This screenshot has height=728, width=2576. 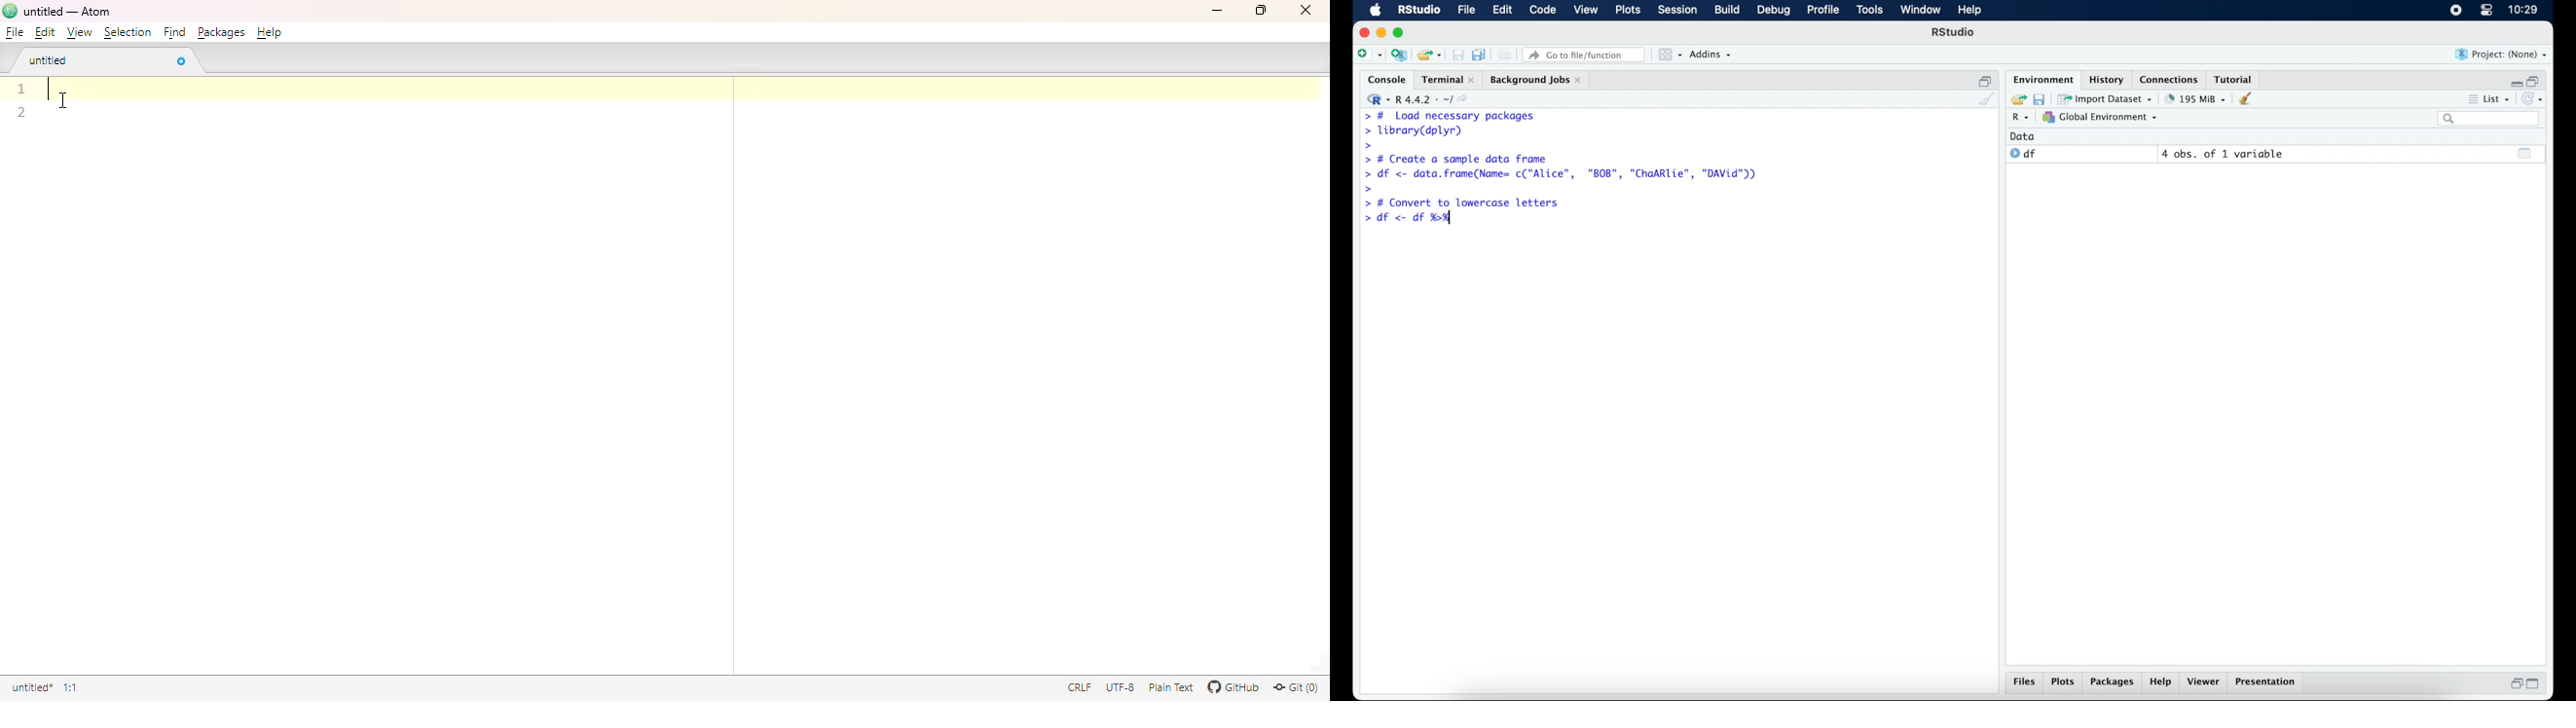 What do you see at coordinates (2065, 683) in the screenshot?
I see `plots` at bounding box center [2065, 683].